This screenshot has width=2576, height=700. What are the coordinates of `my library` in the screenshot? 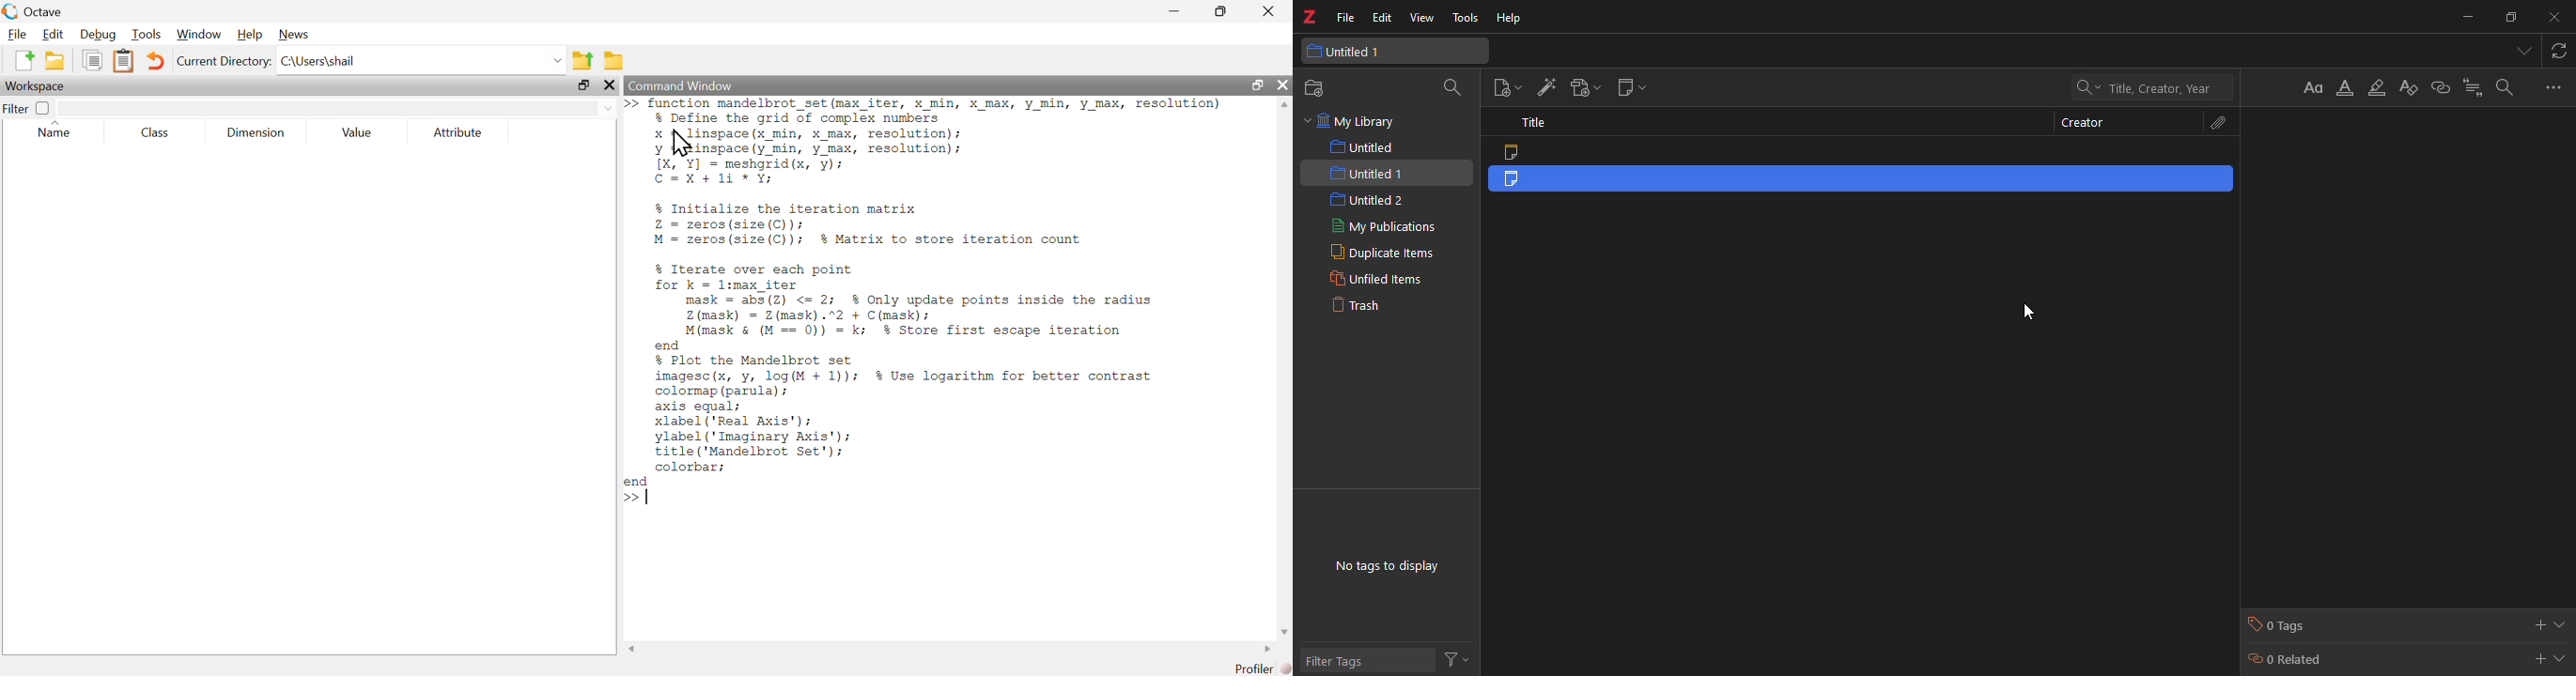 It's located at (1360, 123).